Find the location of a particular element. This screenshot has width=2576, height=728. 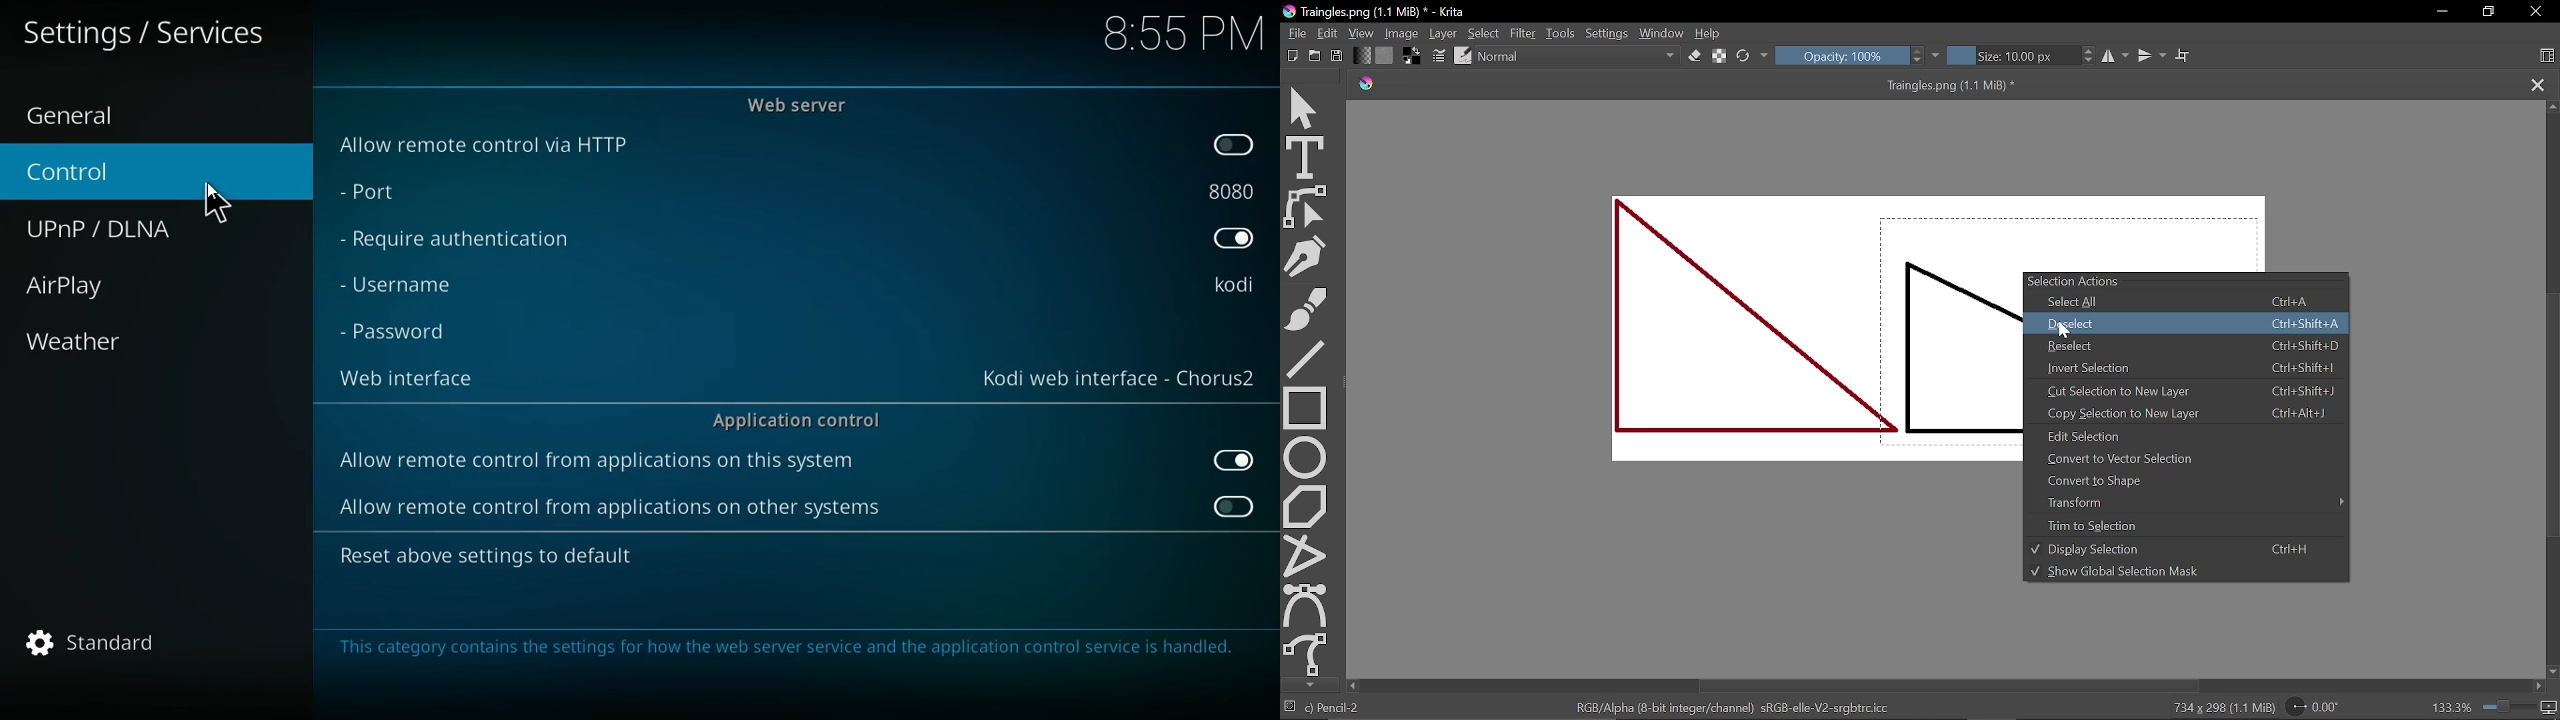

Horizontal mirror tool is located at coordinates (2118, 55).